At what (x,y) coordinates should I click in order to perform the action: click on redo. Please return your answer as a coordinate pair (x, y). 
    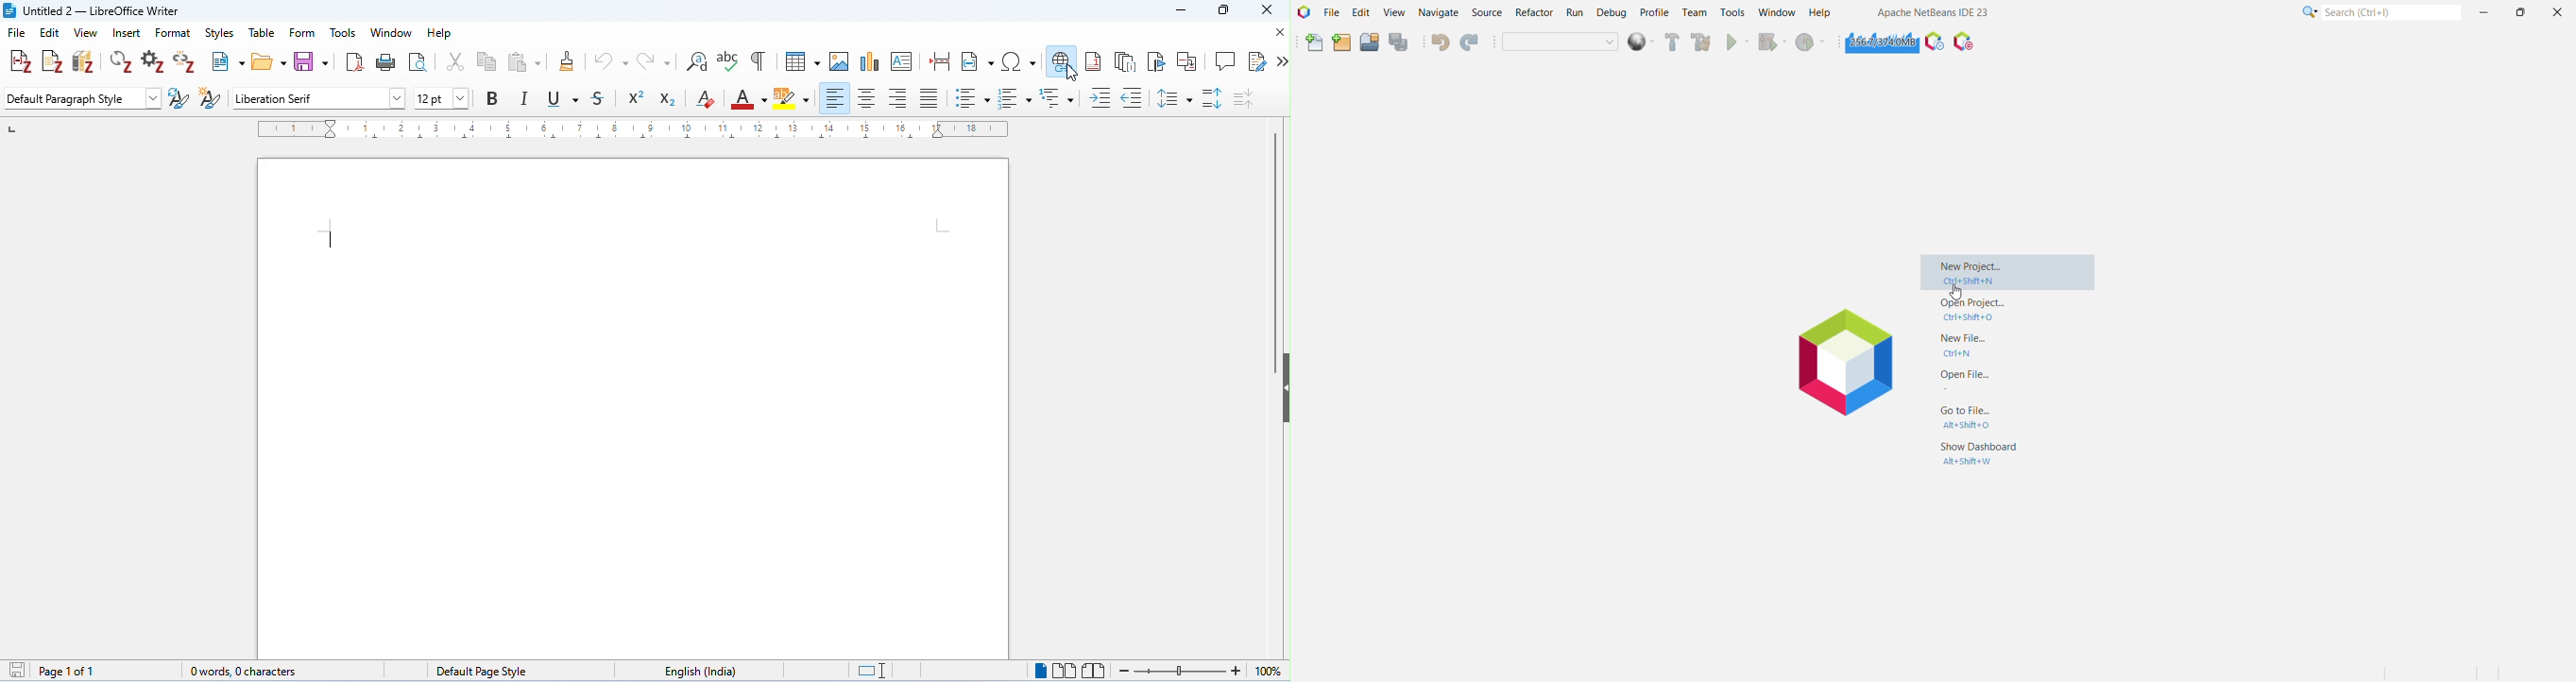
    Looking at the image, I should click on (654, 61).